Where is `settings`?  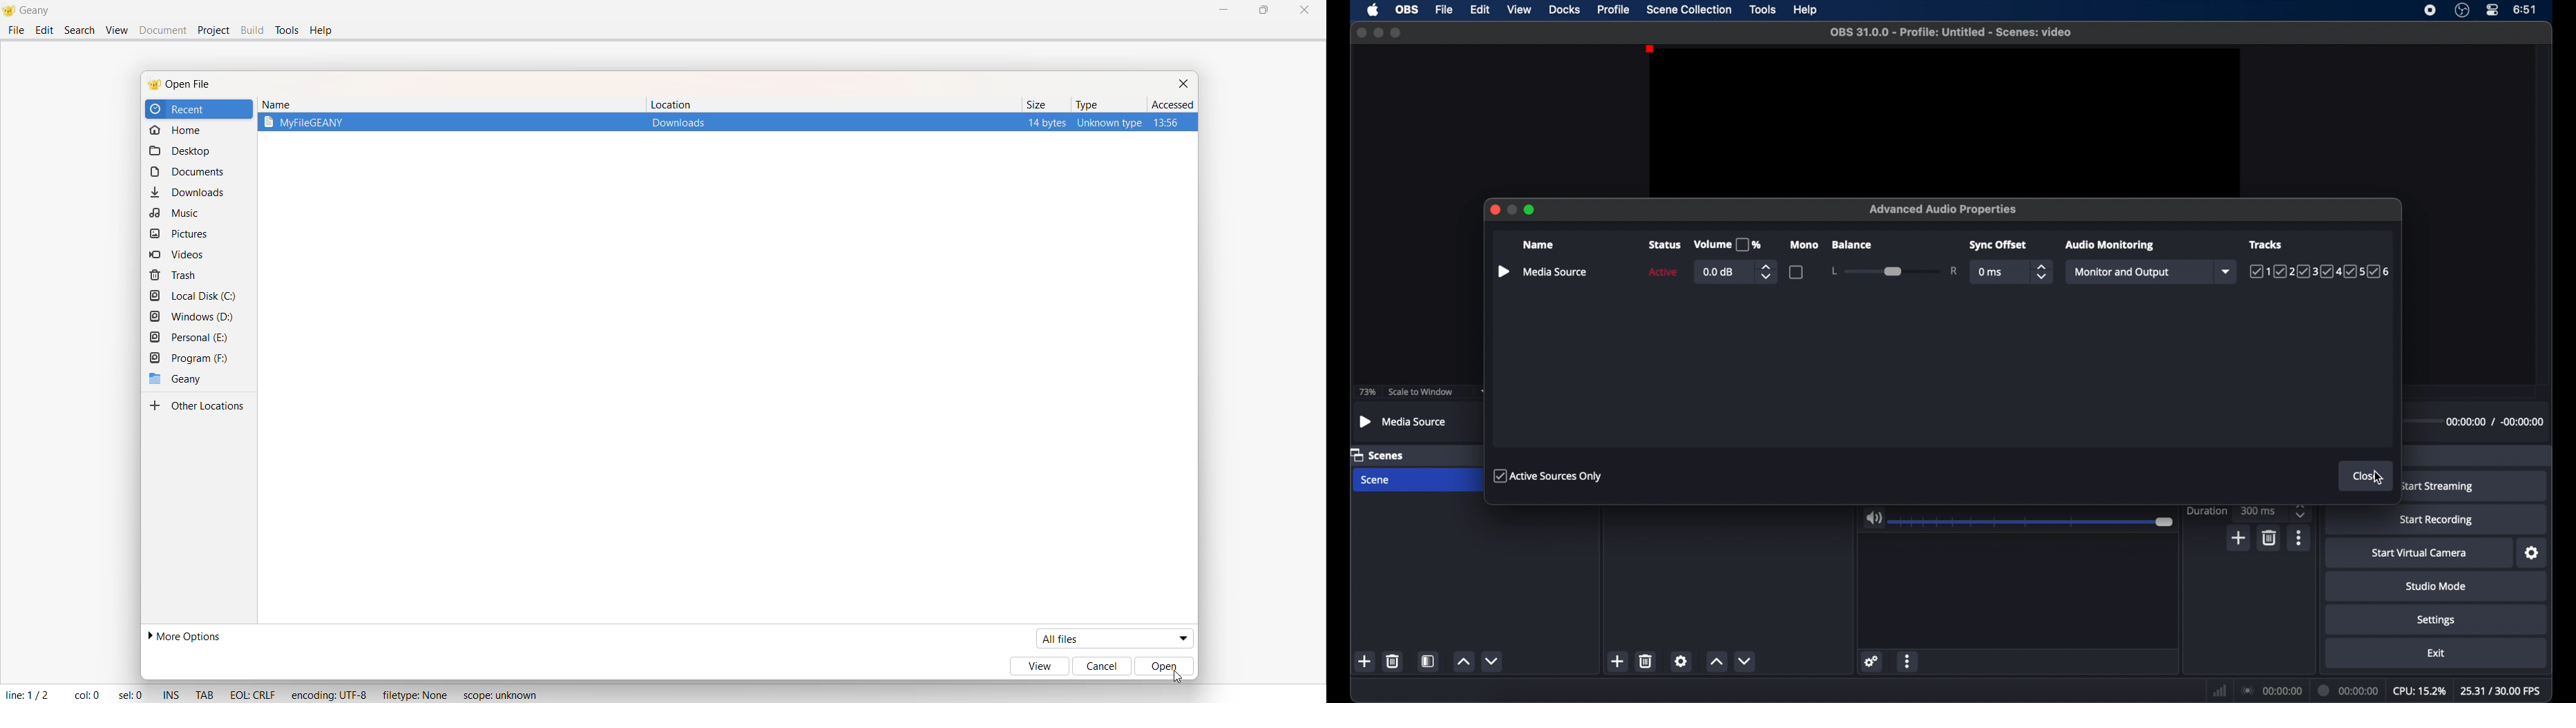 settings is located at coordinates (2437, 620).